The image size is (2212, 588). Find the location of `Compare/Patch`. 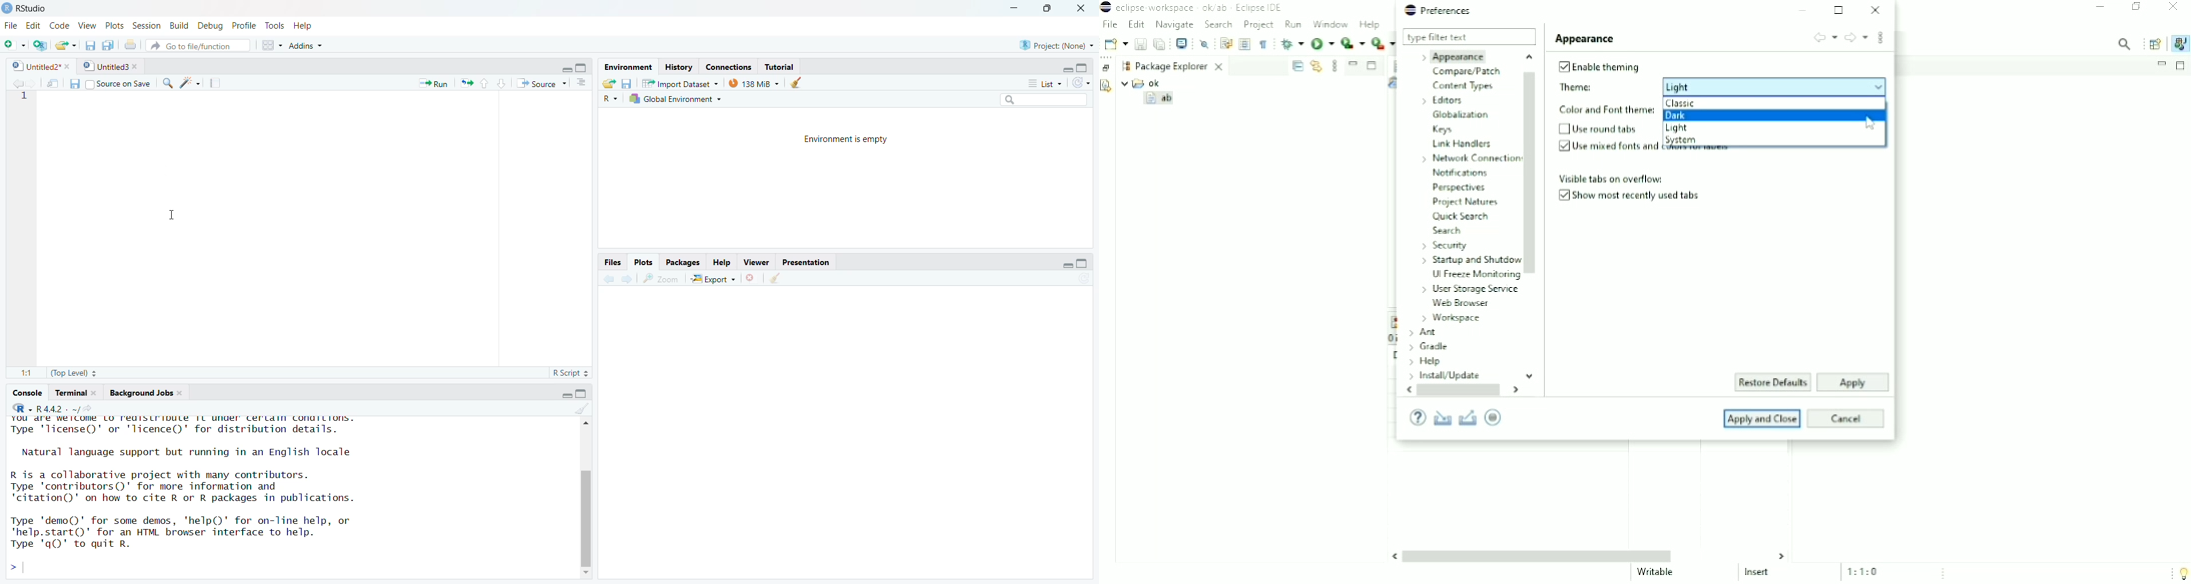

Compare/Patch is located at coordinates (1467, 72).